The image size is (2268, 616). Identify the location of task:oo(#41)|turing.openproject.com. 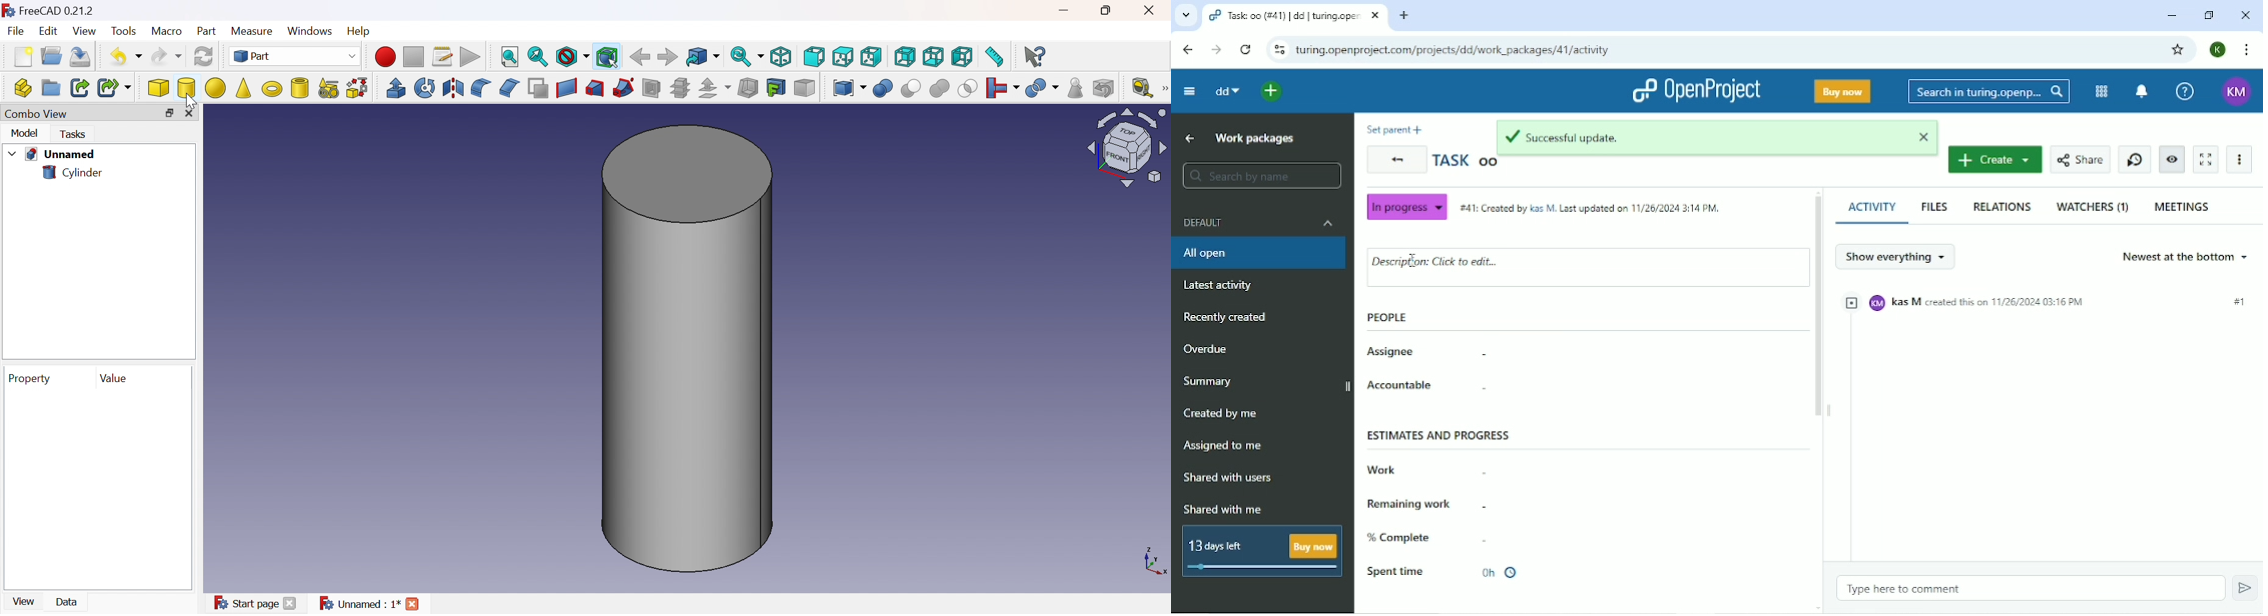
(1293, 16).